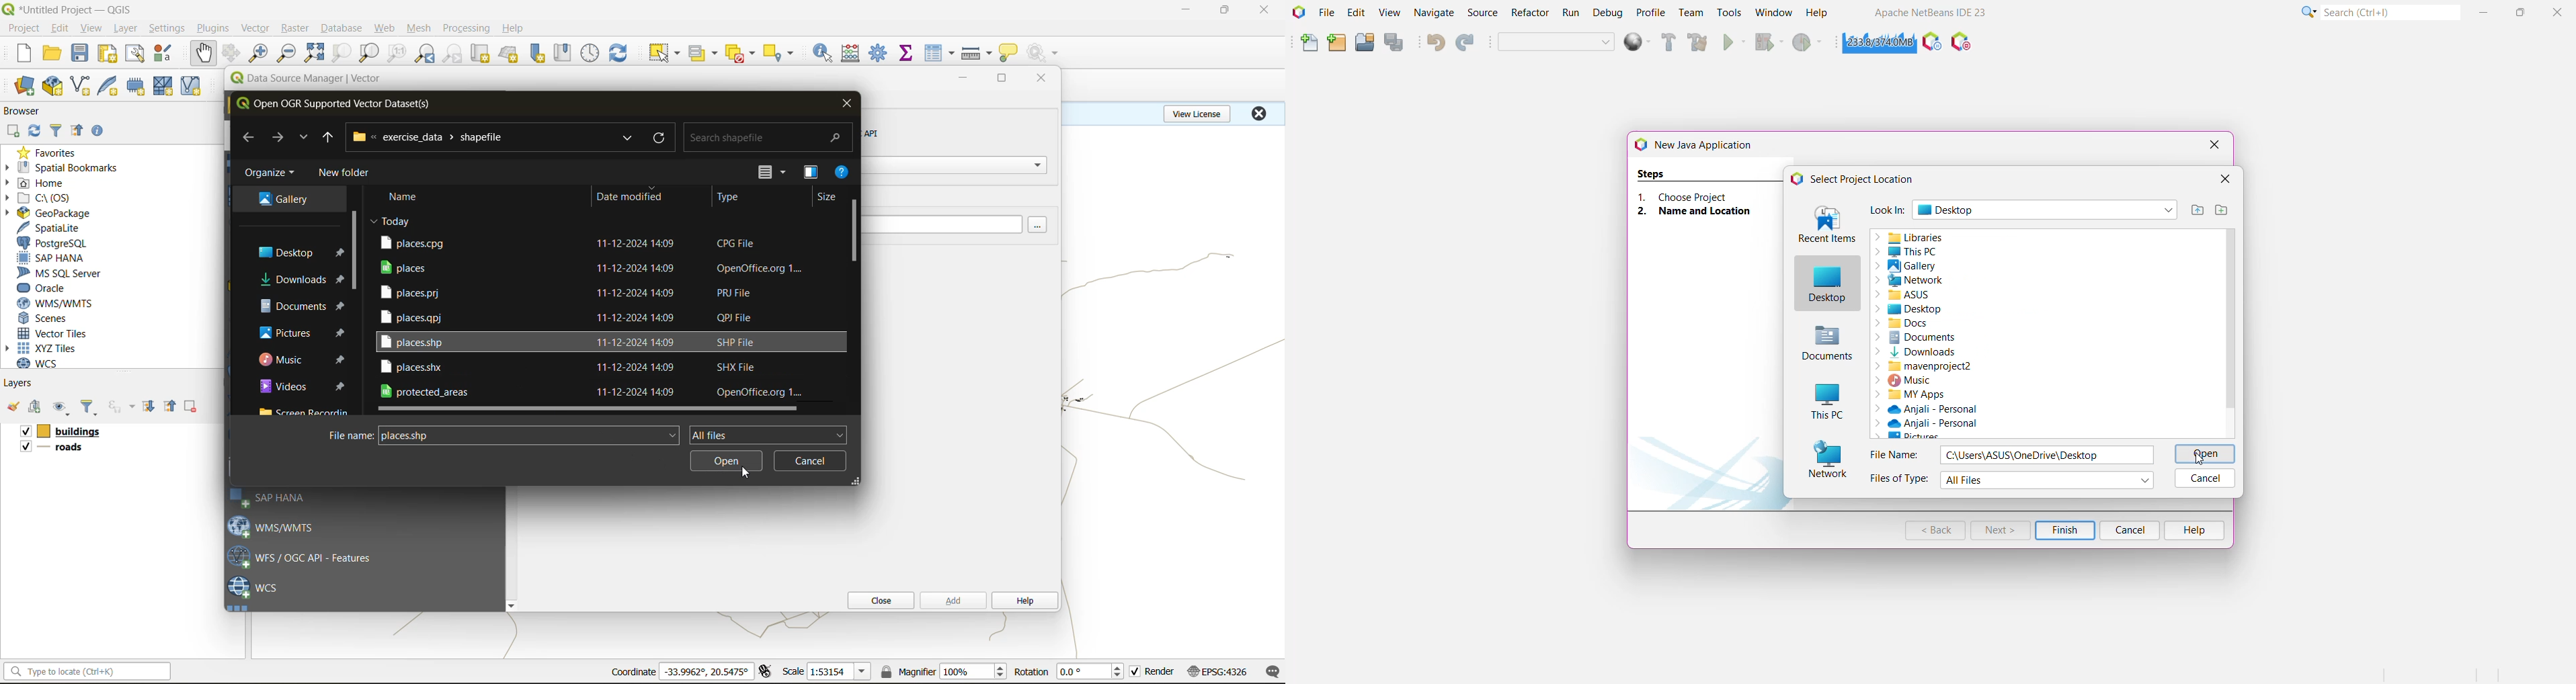 Image resolution: width=2576 pixels, height=700 pixels. What do you see at coordinates (316, 81) in the screenshot?
I see `data source manager` at bounding box center [316, 81].